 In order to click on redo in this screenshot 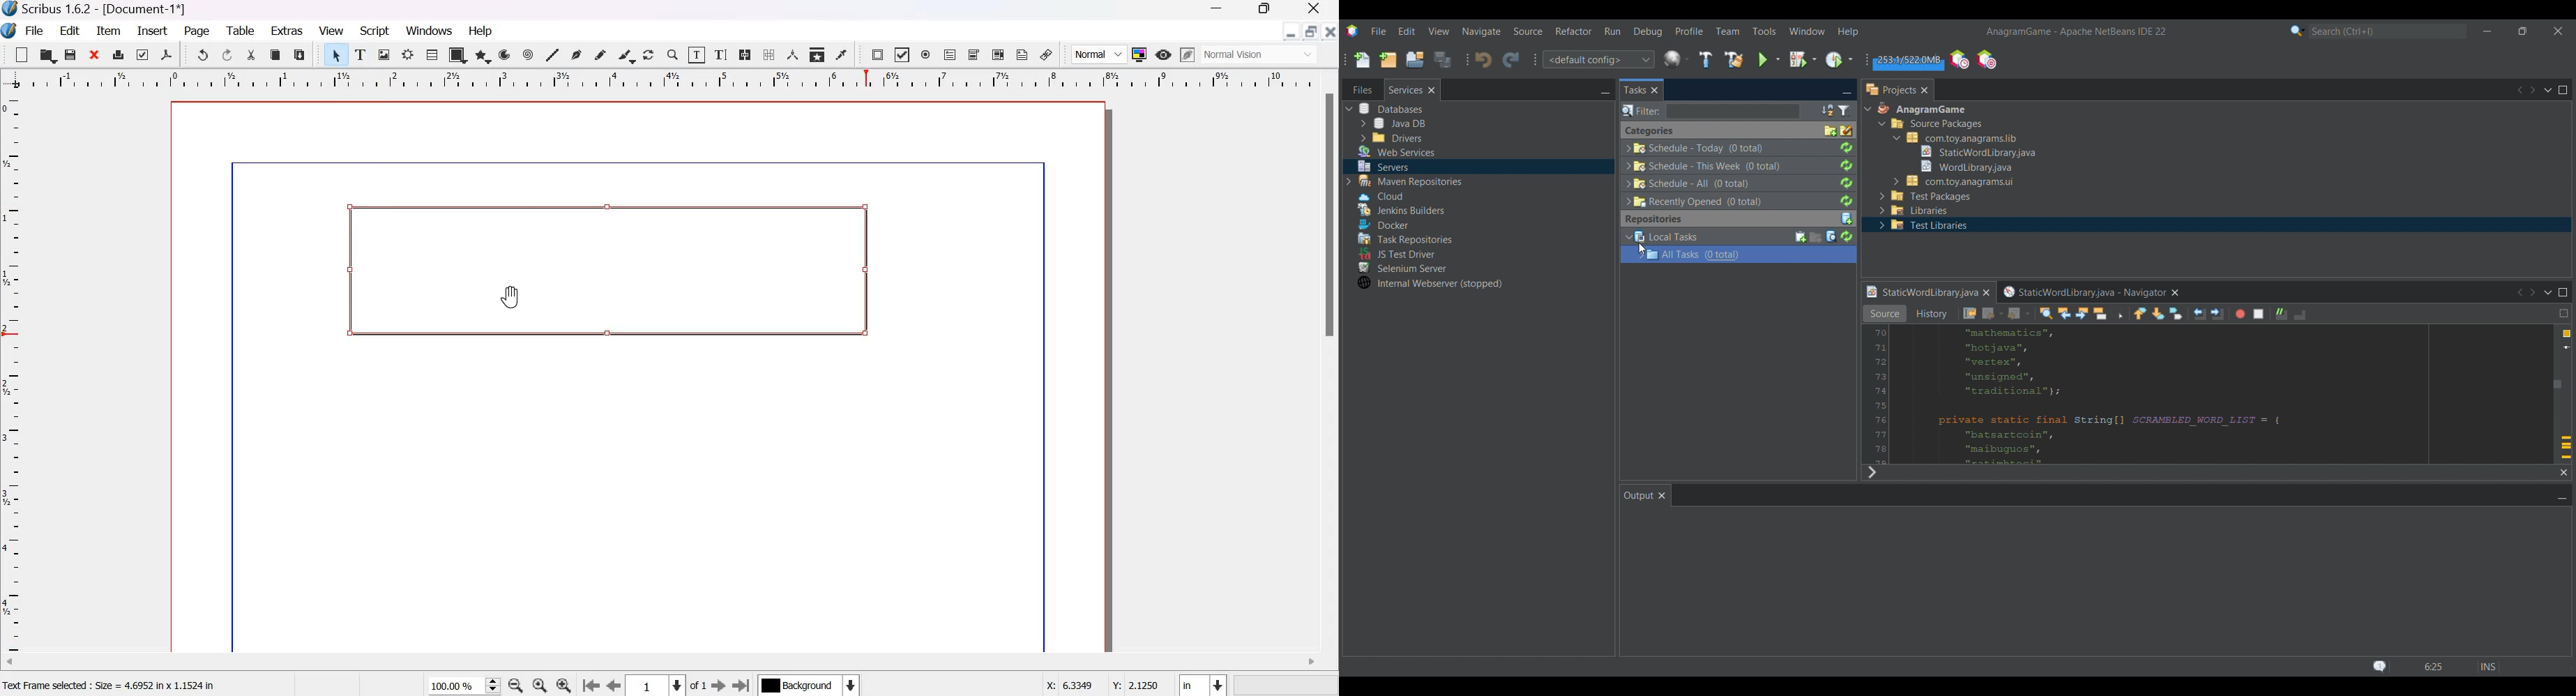, I will do `click(228, 55)`.